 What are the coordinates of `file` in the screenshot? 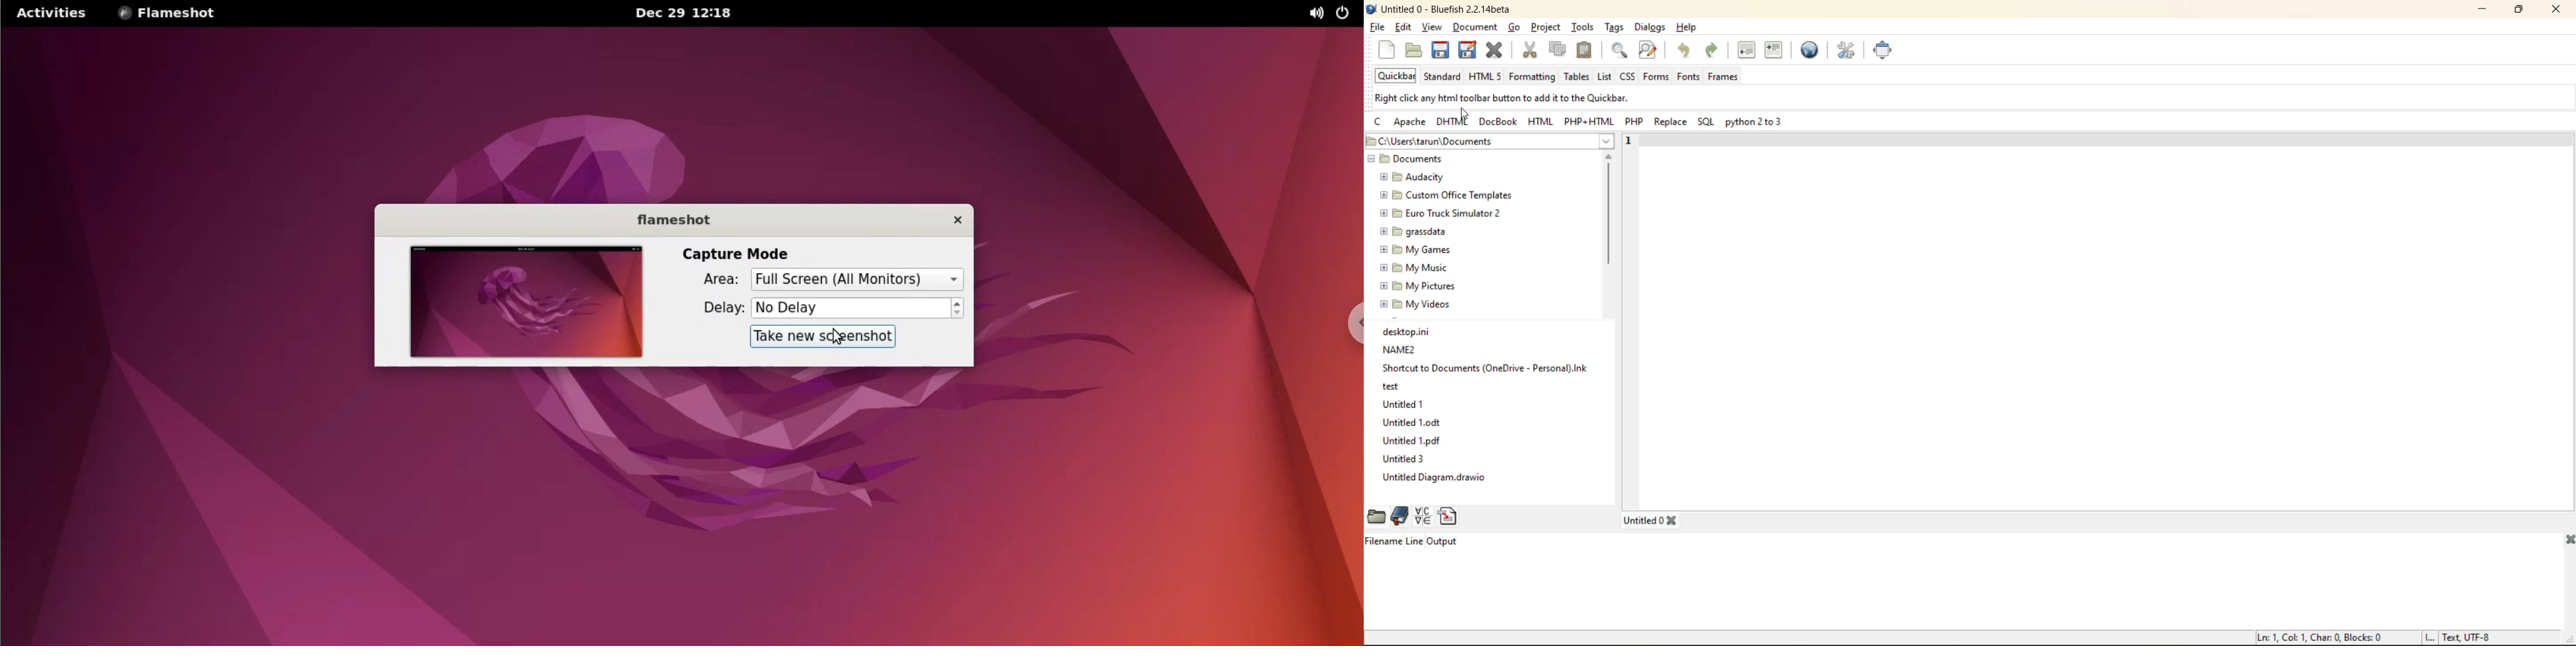 It's located at (1376, 27).